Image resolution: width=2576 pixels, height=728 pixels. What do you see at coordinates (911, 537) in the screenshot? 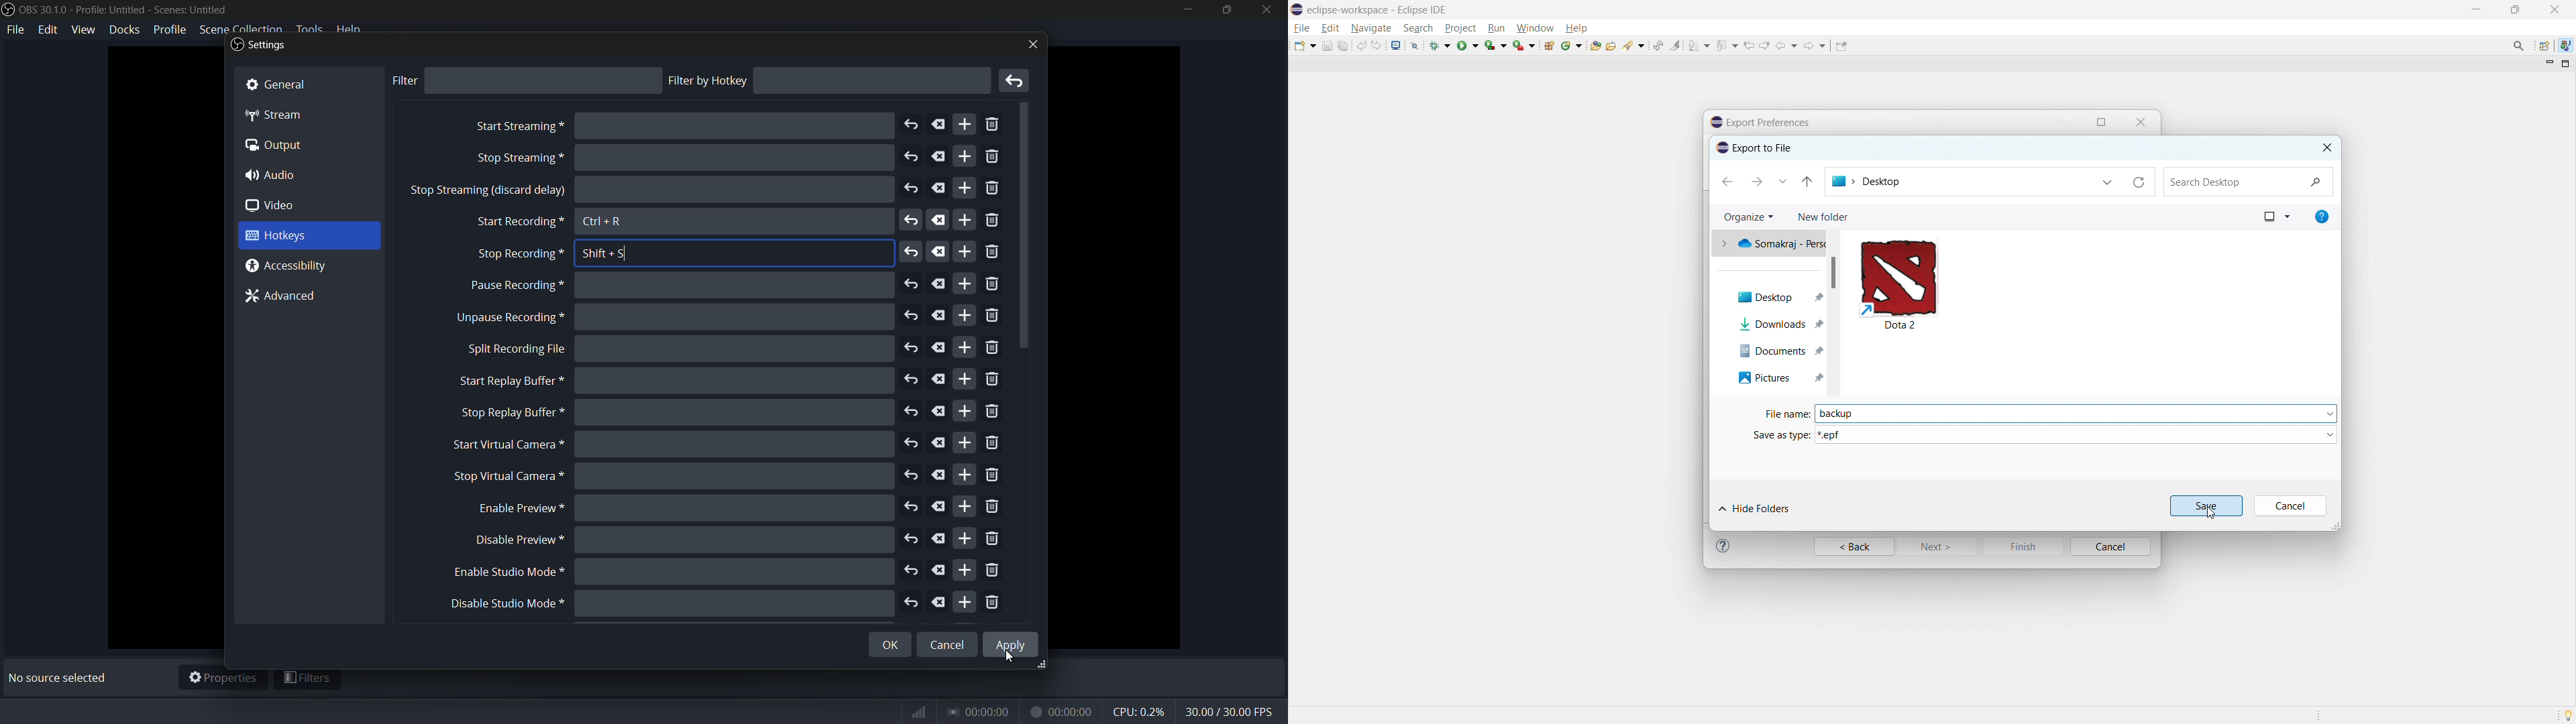
I see `undo` at bounding box center [911, 537].